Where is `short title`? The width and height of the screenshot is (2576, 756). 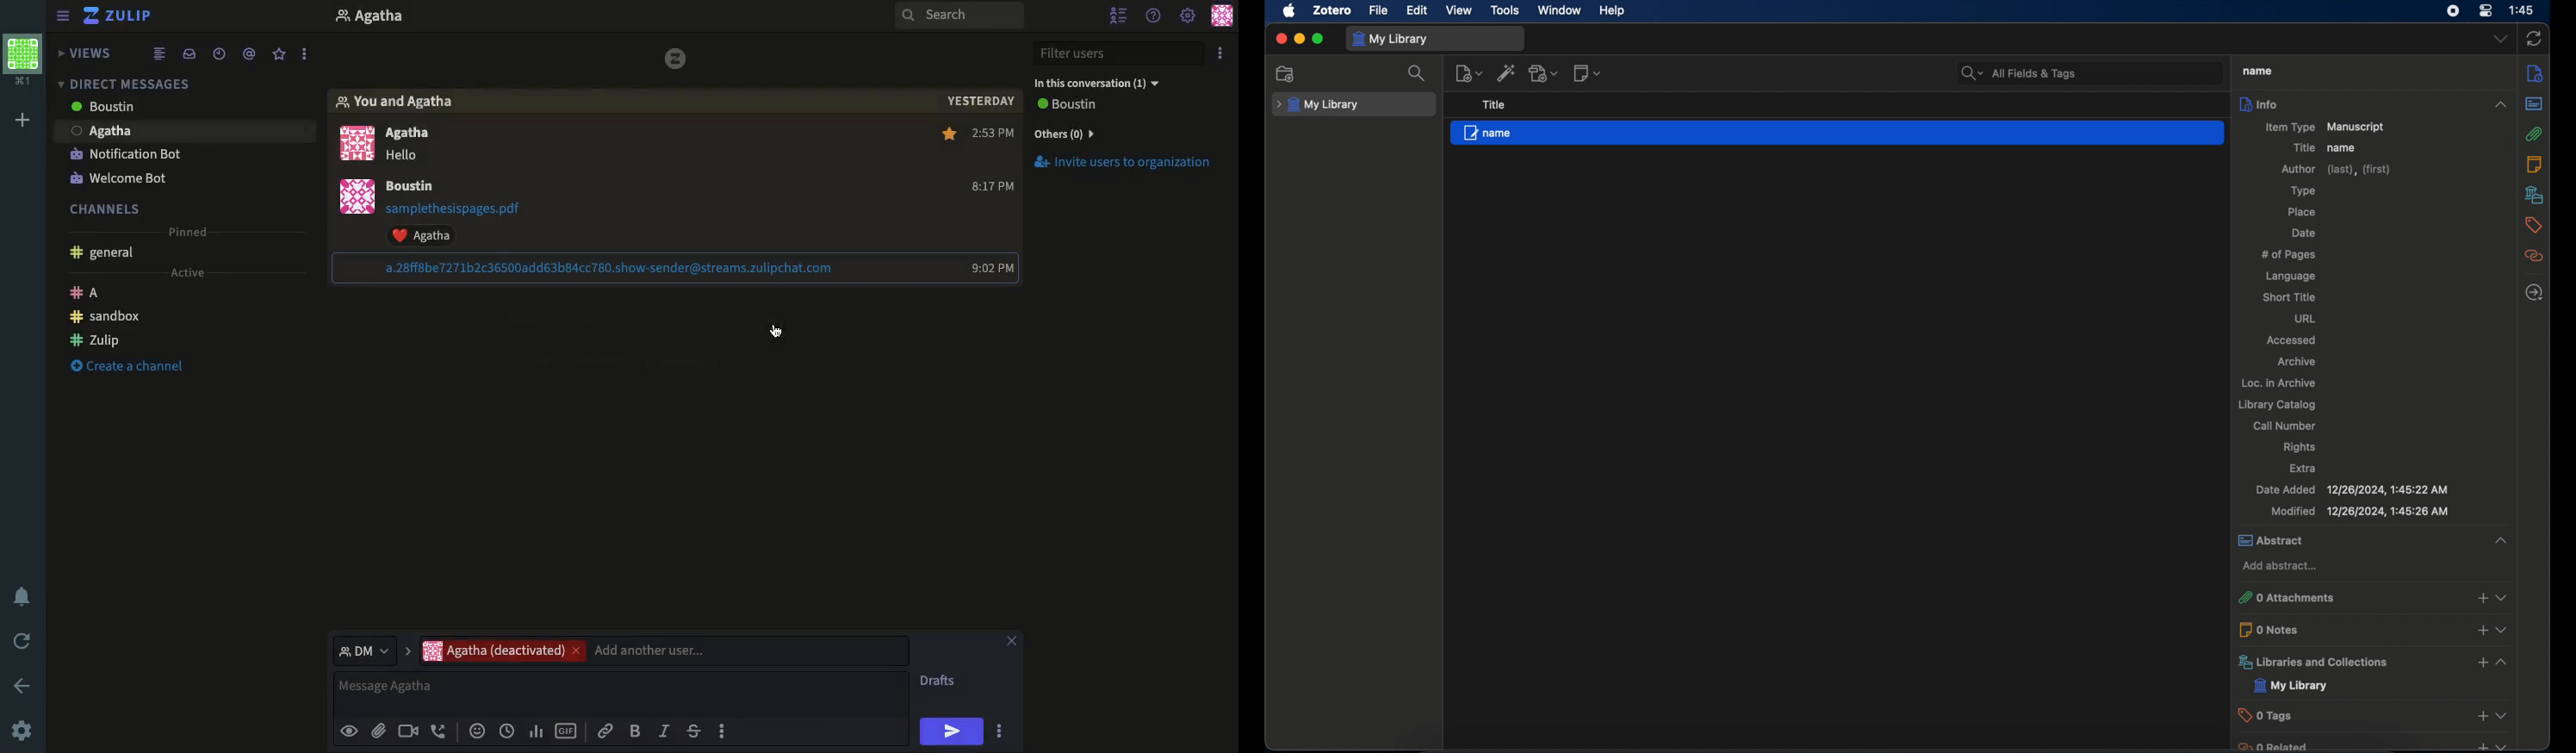 short title is located at coordinates (2289, 296).